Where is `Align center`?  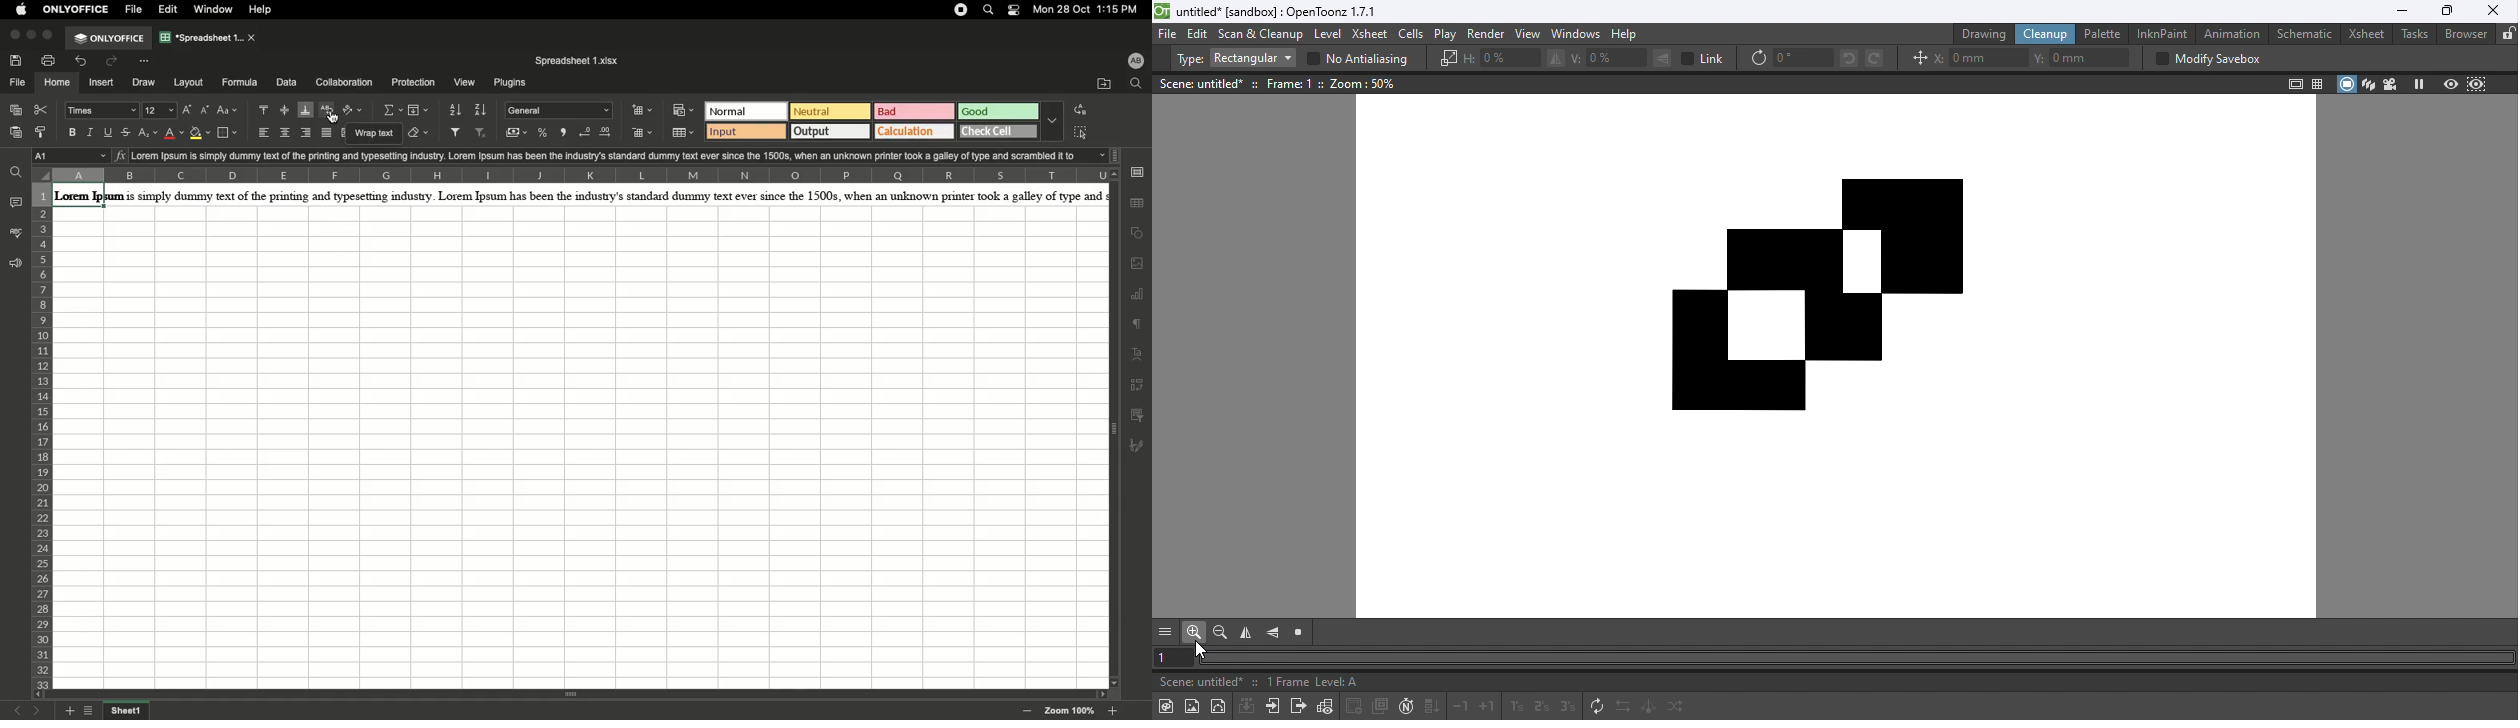 Align center is located at coordinates (286, 133).